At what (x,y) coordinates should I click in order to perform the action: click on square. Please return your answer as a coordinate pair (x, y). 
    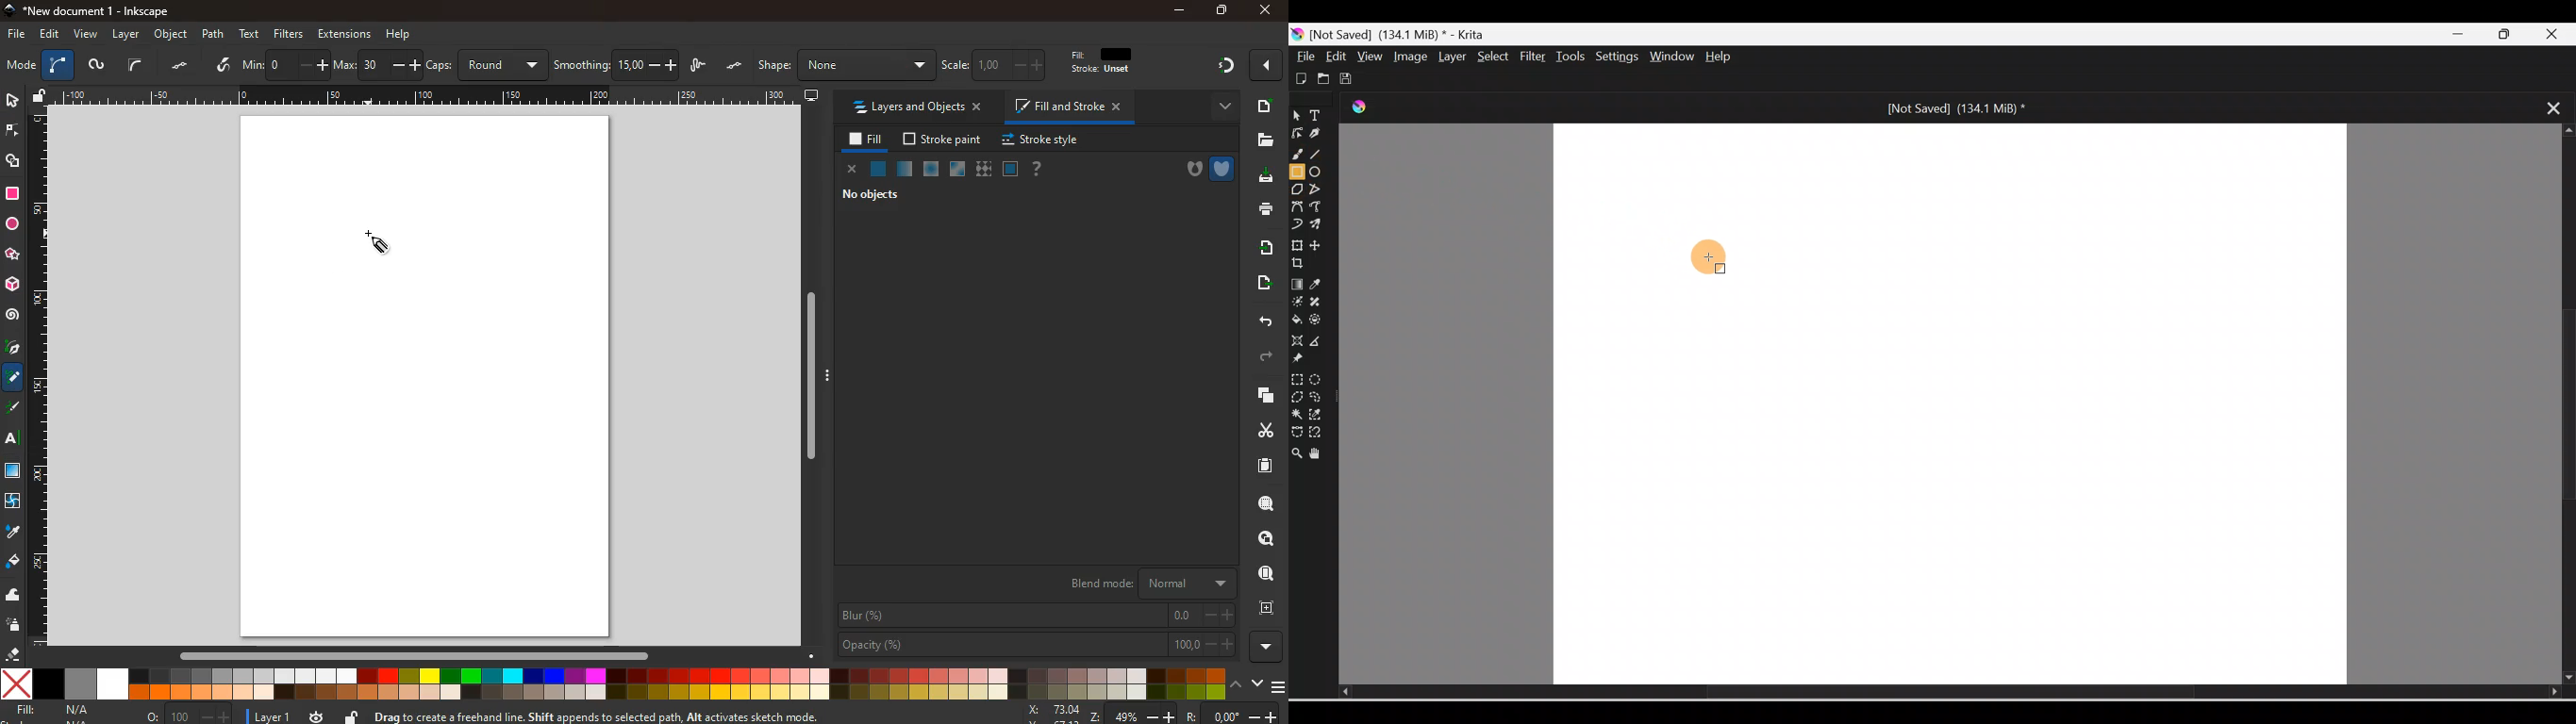
    Looking at the image, I should click on (1010, 171).